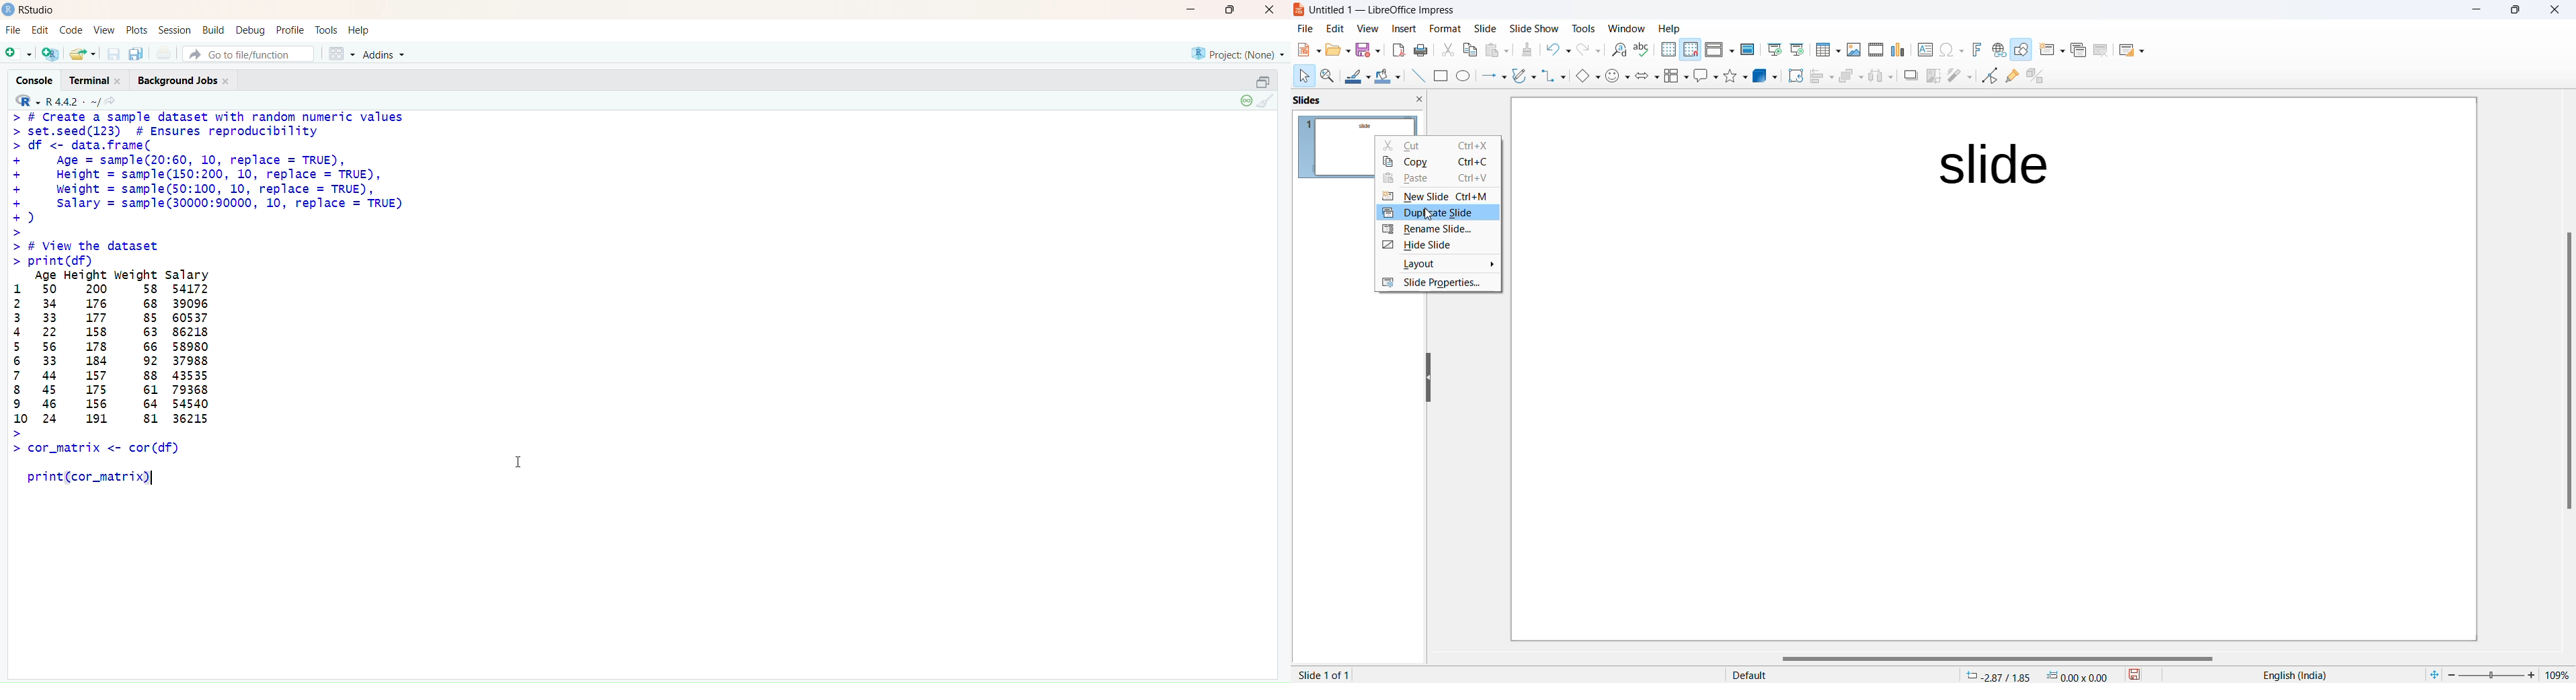 Image resolution: width=2576 pixels, height=700 pixels. What do you see at coordinates (325, 29) in the screenshot?
I see `Tools` at bounding box center [325, 29].